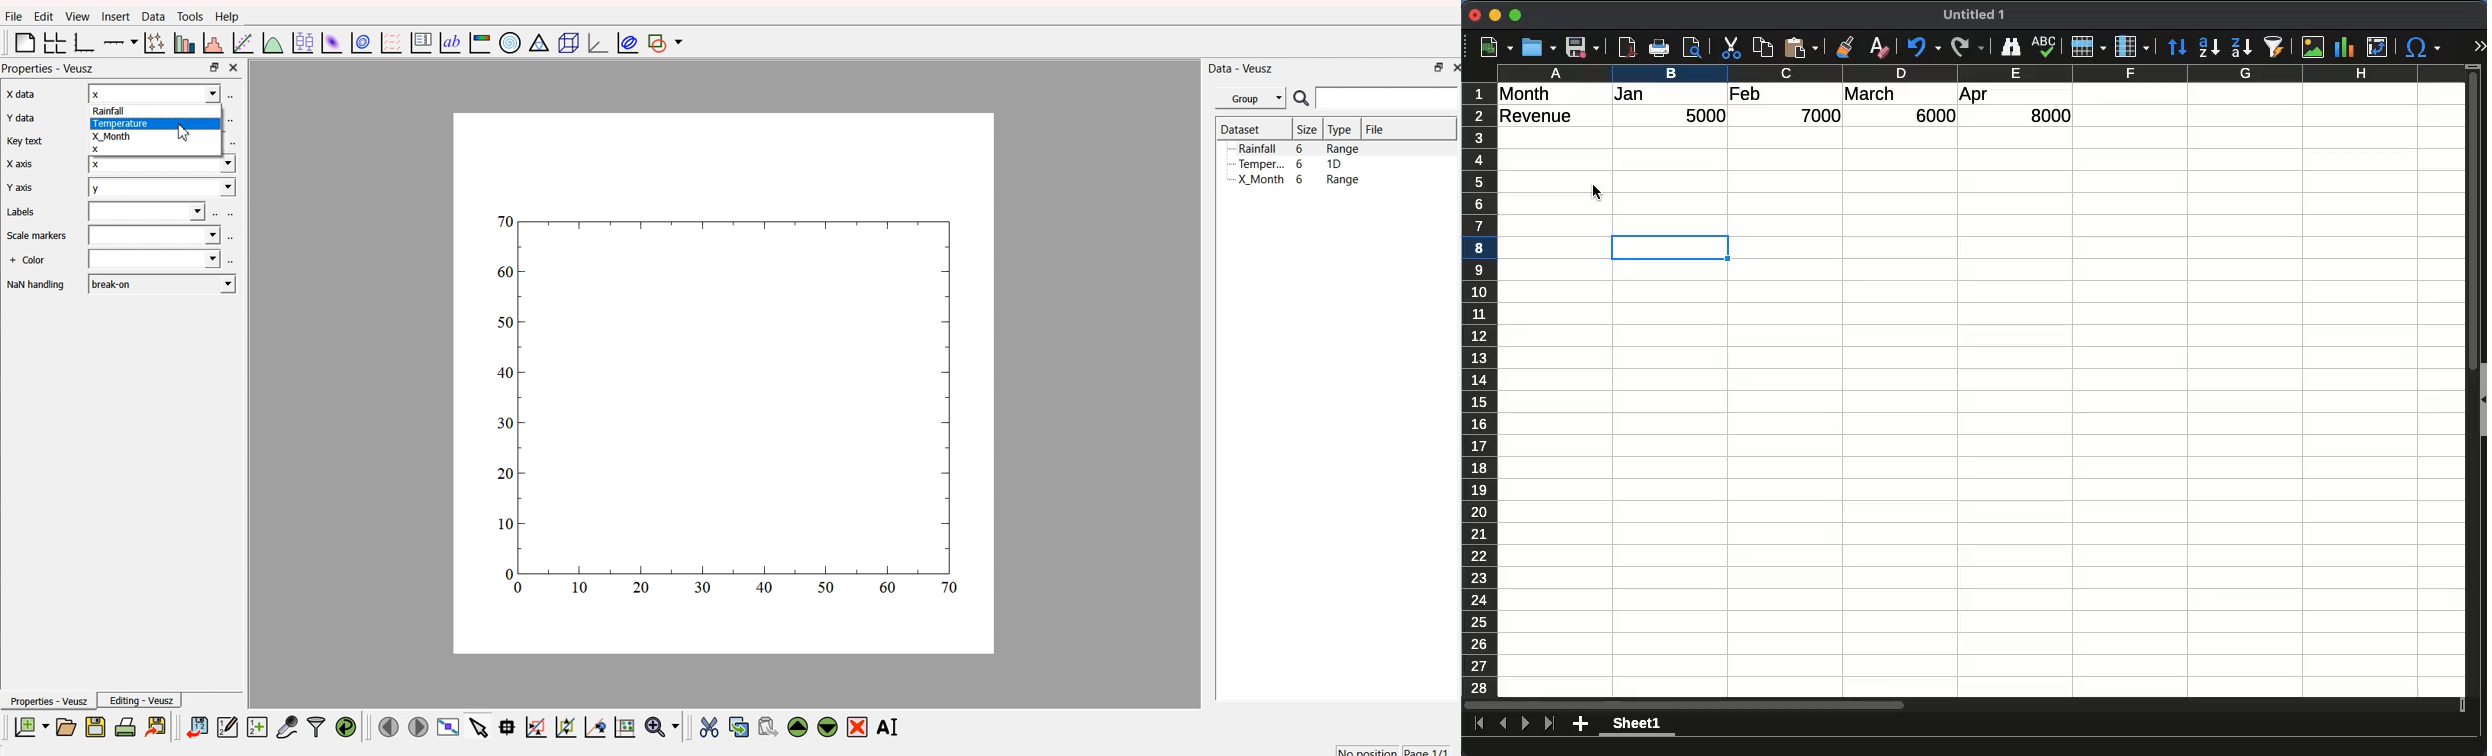  What do you see at coordinates (1844, 47) in the screenshot?
I see `clone formatting` at bounding box center [1844, 47].